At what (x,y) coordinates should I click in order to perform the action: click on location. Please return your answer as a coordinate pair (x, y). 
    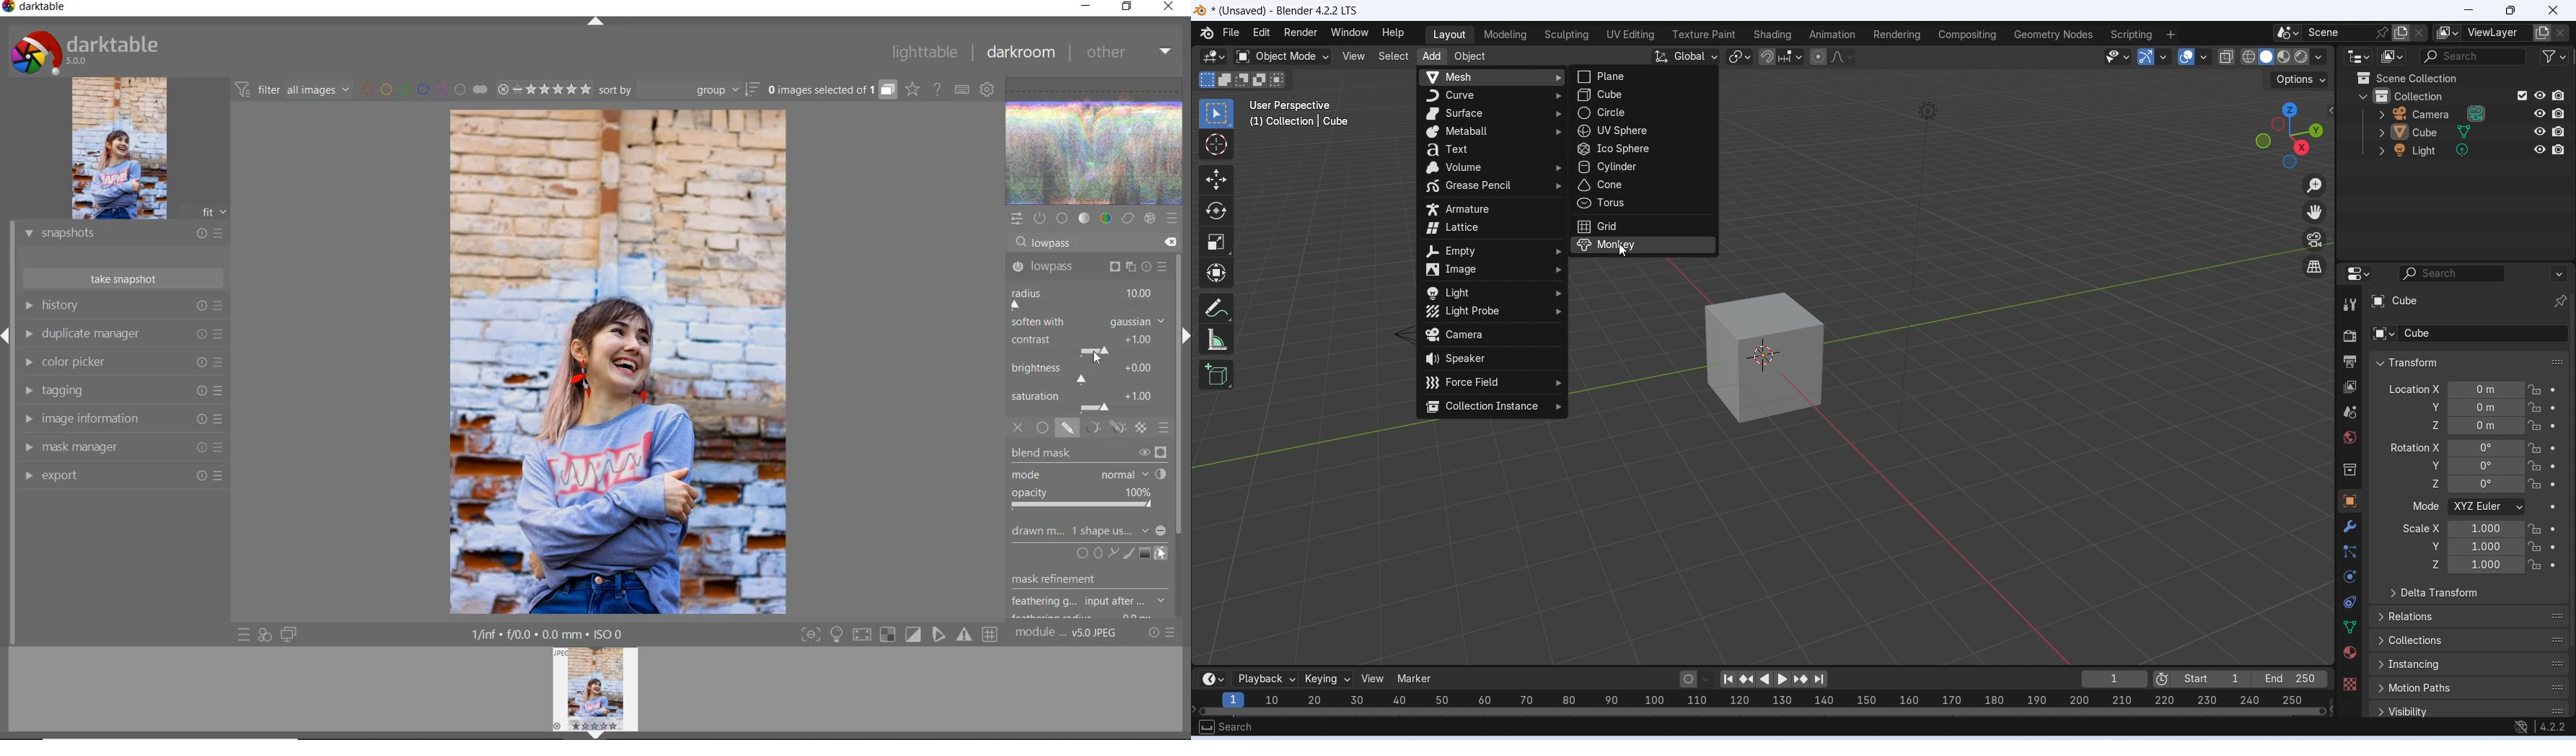
    Looking at the image, I should click on (2487, 408).